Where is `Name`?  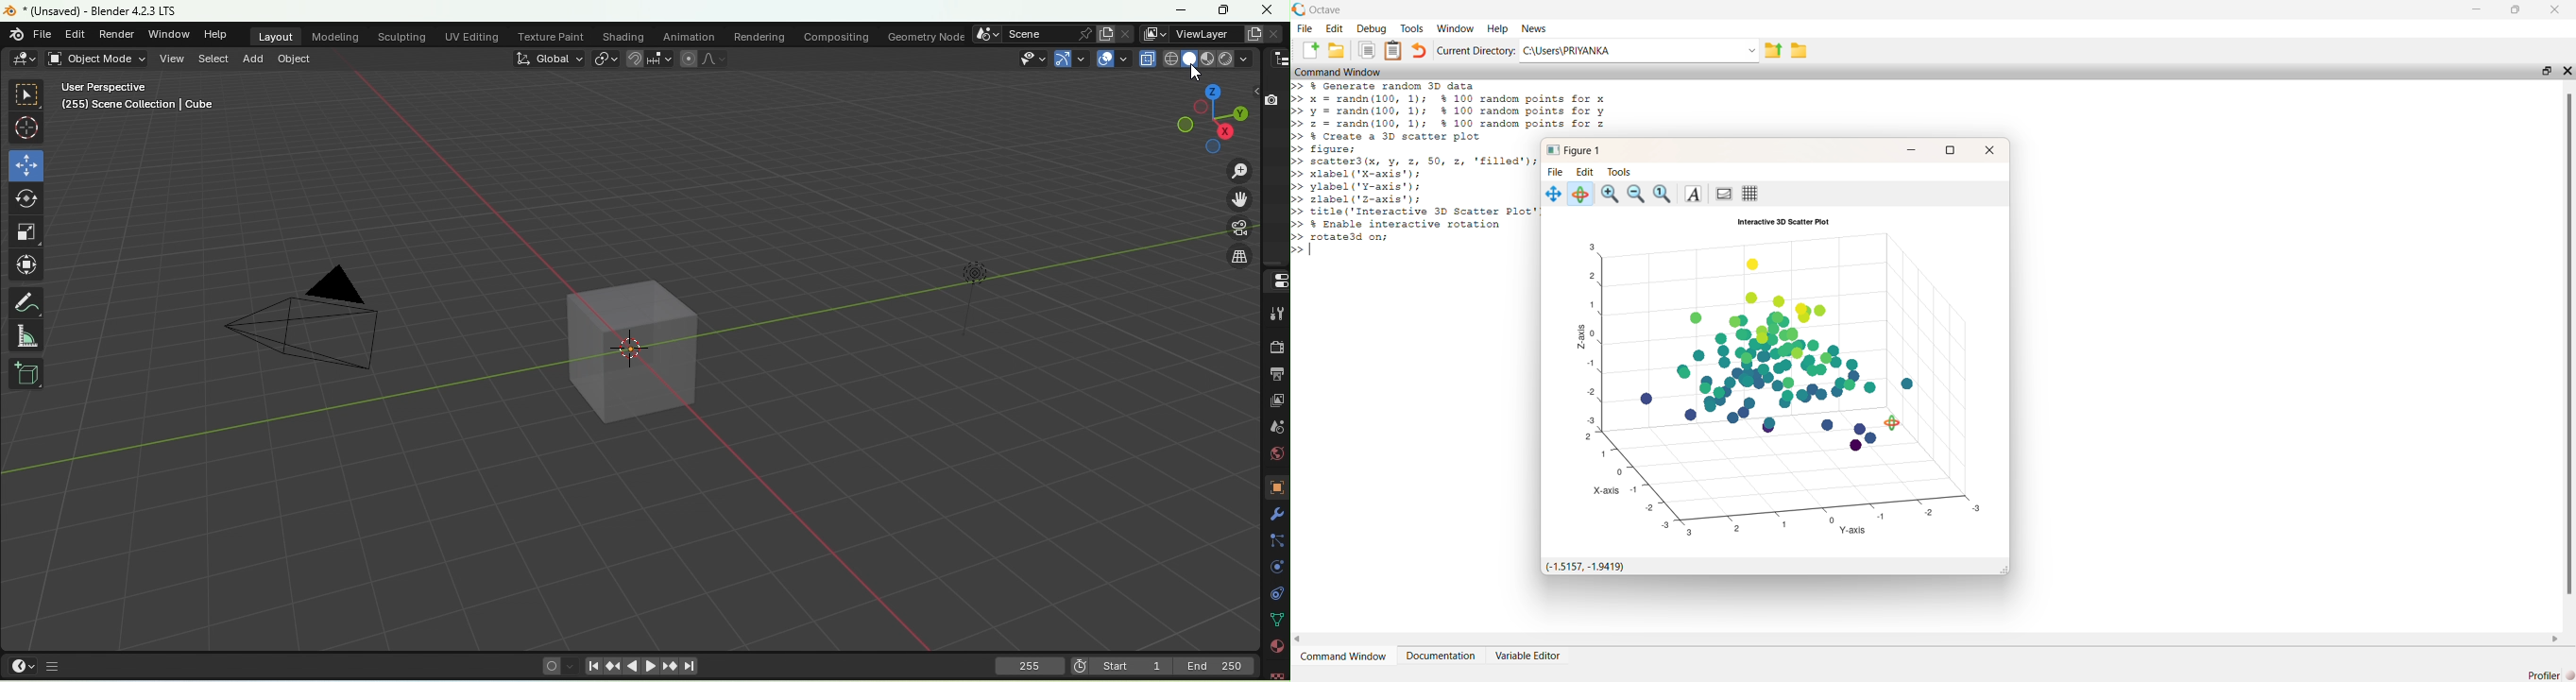
Name is located at coordinates (1036, 34).